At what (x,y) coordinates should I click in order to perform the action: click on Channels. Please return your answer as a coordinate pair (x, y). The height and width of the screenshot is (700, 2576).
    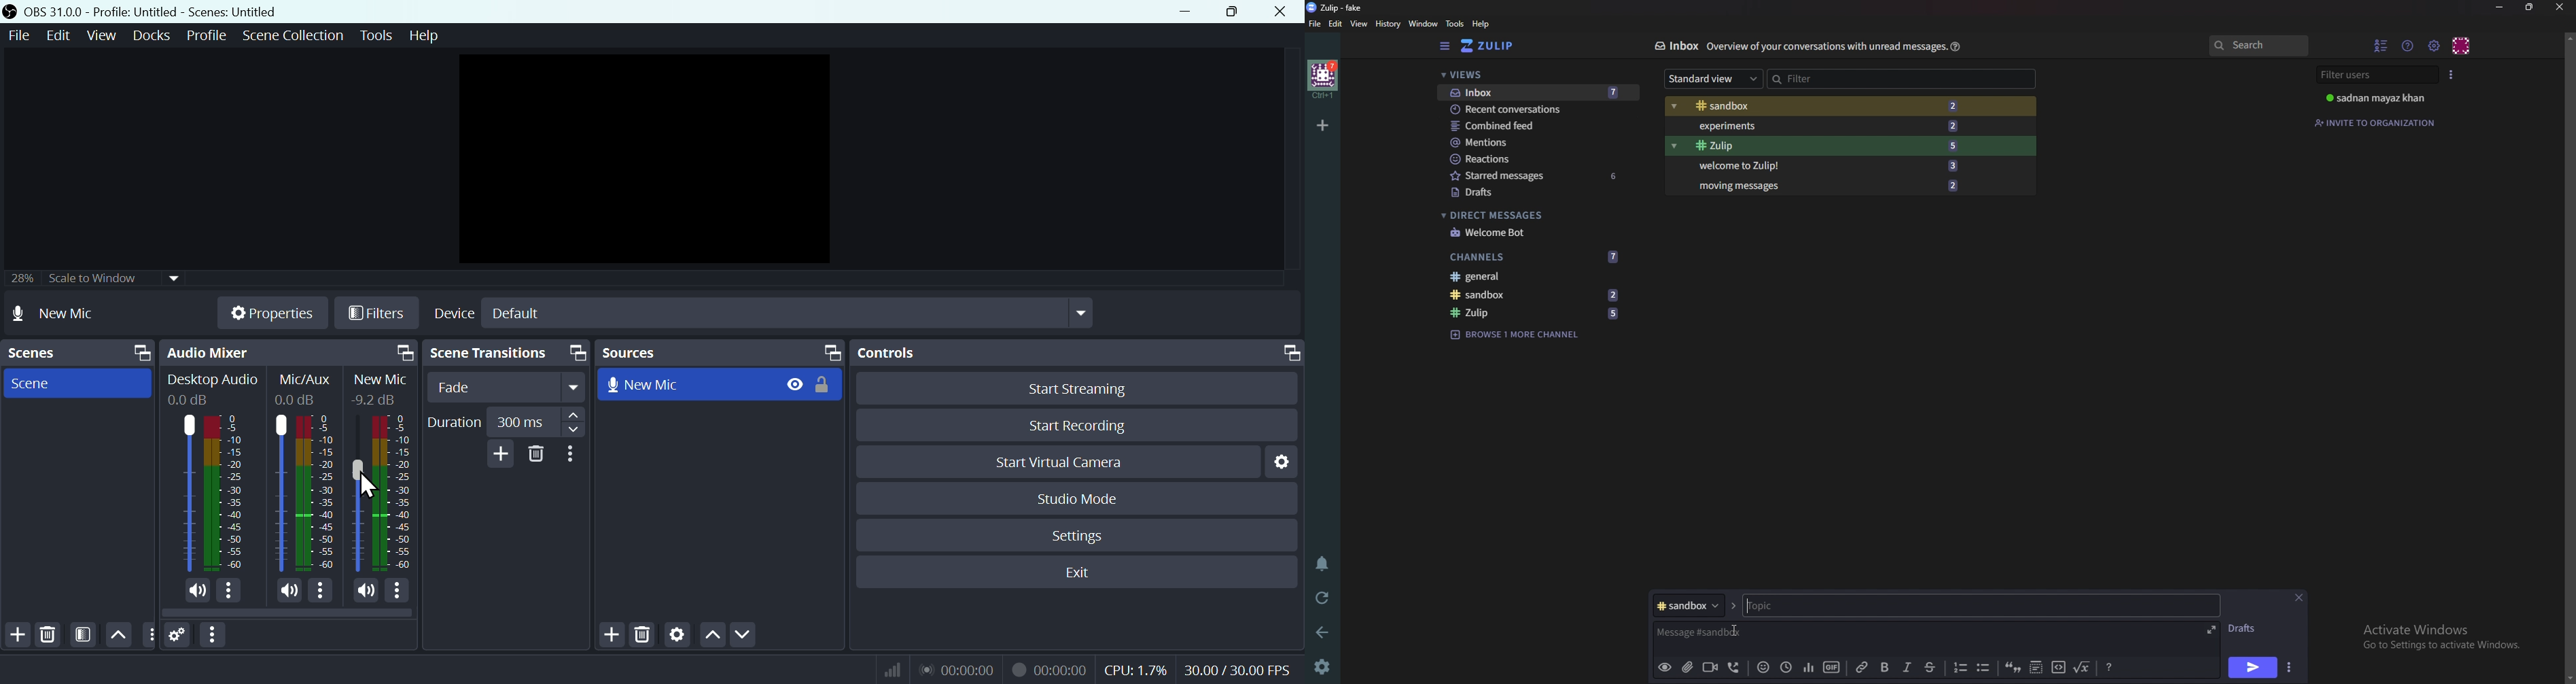
    Looking at the image, I should click on (1535, 257).